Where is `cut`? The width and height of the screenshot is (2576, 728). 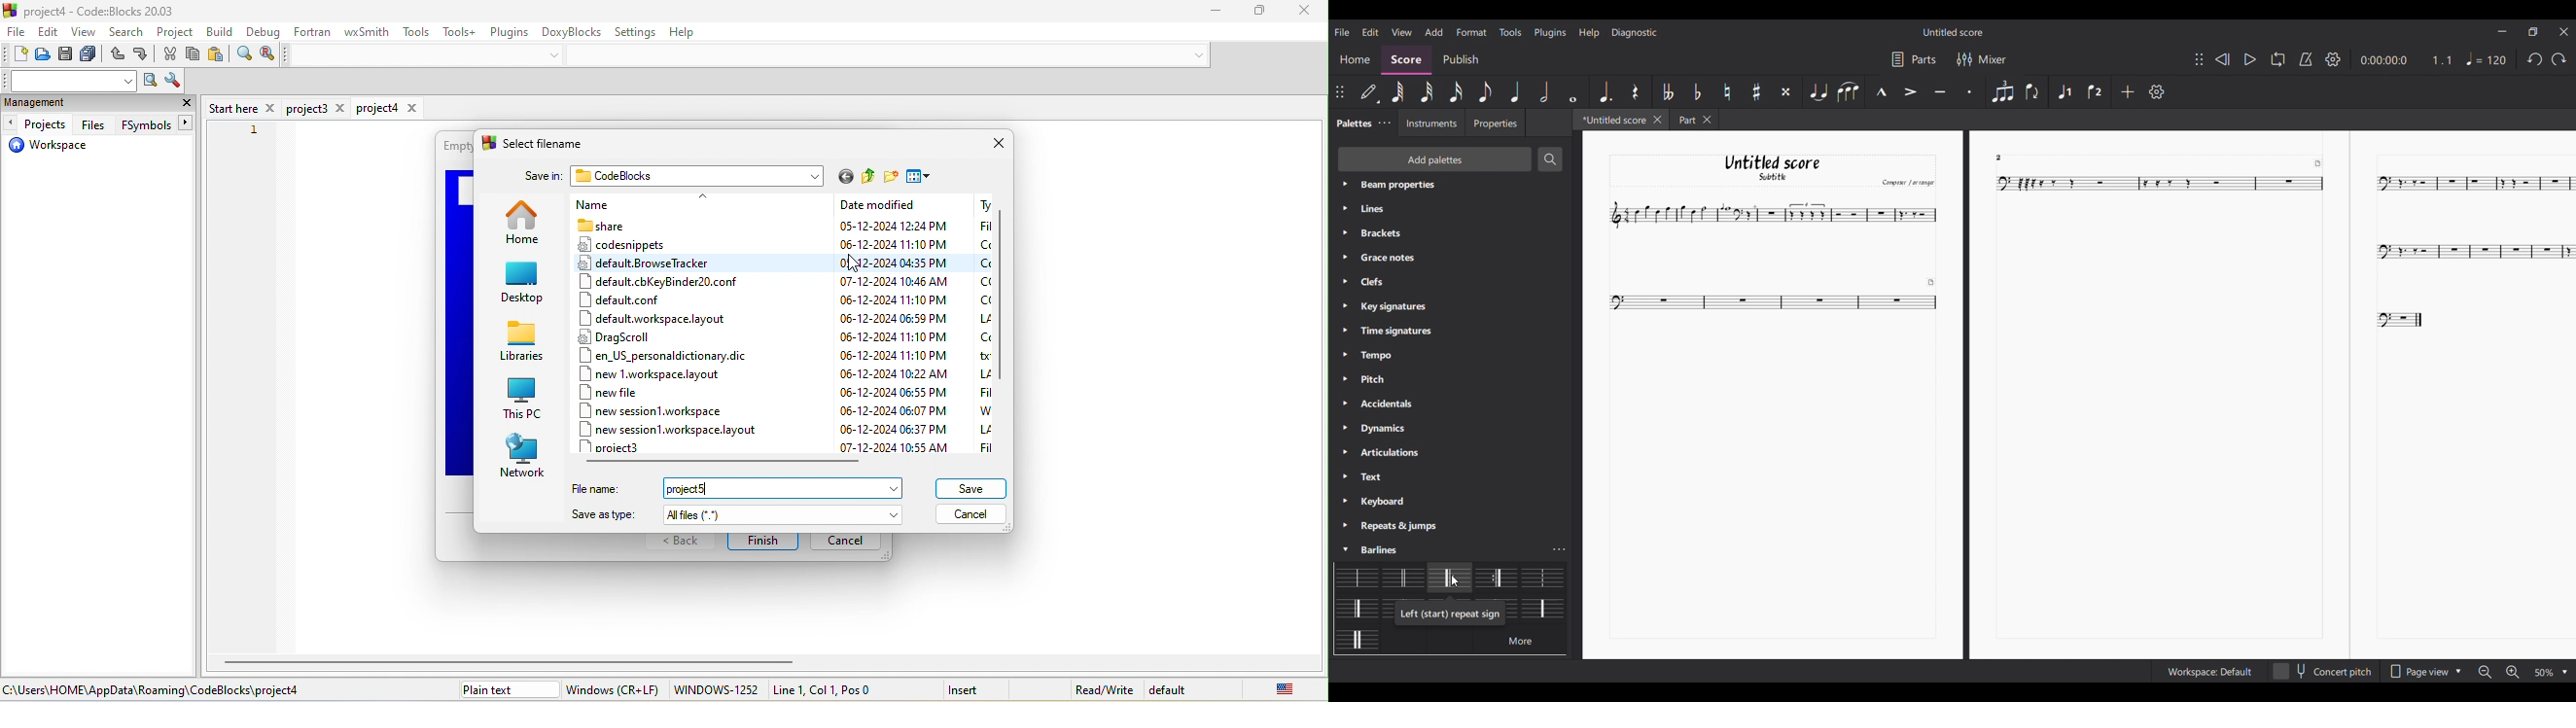
cut is located at coordinates (171, 55).